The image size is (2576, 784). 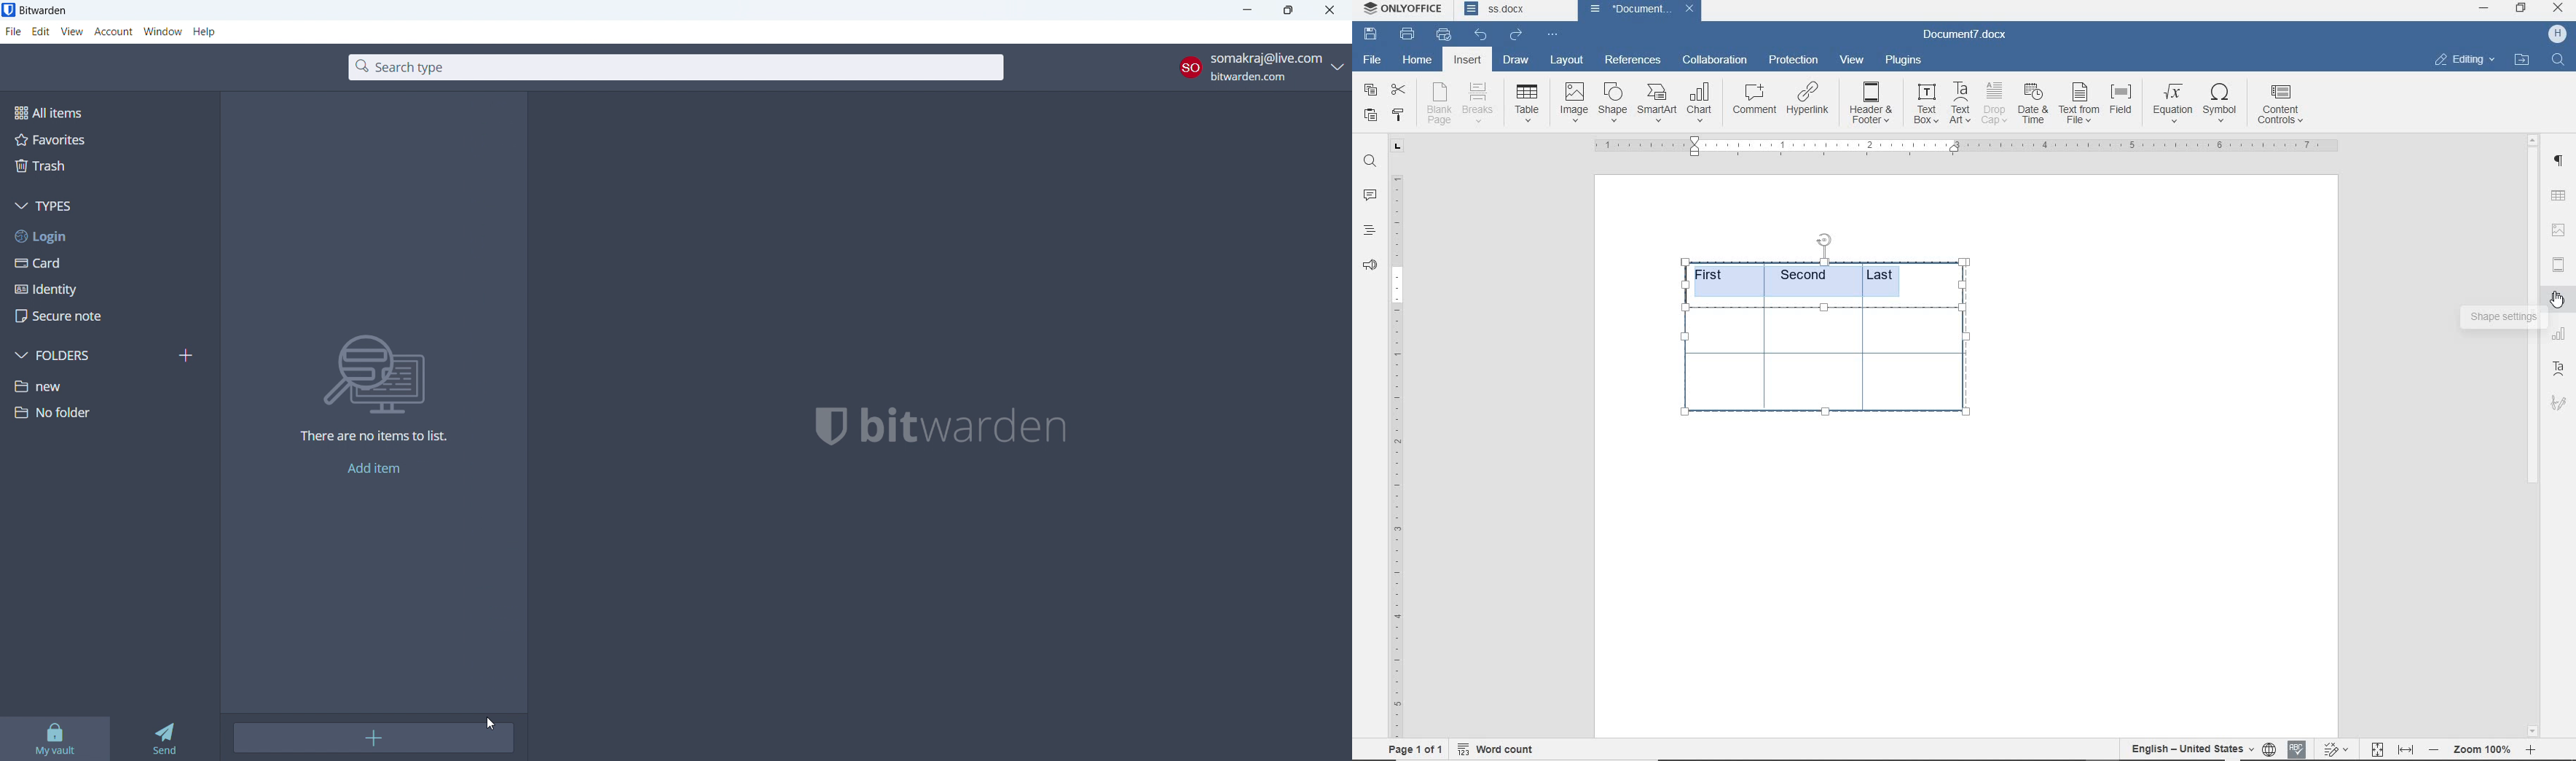 I want to click on scroll up, so click(x=2534, y=138).